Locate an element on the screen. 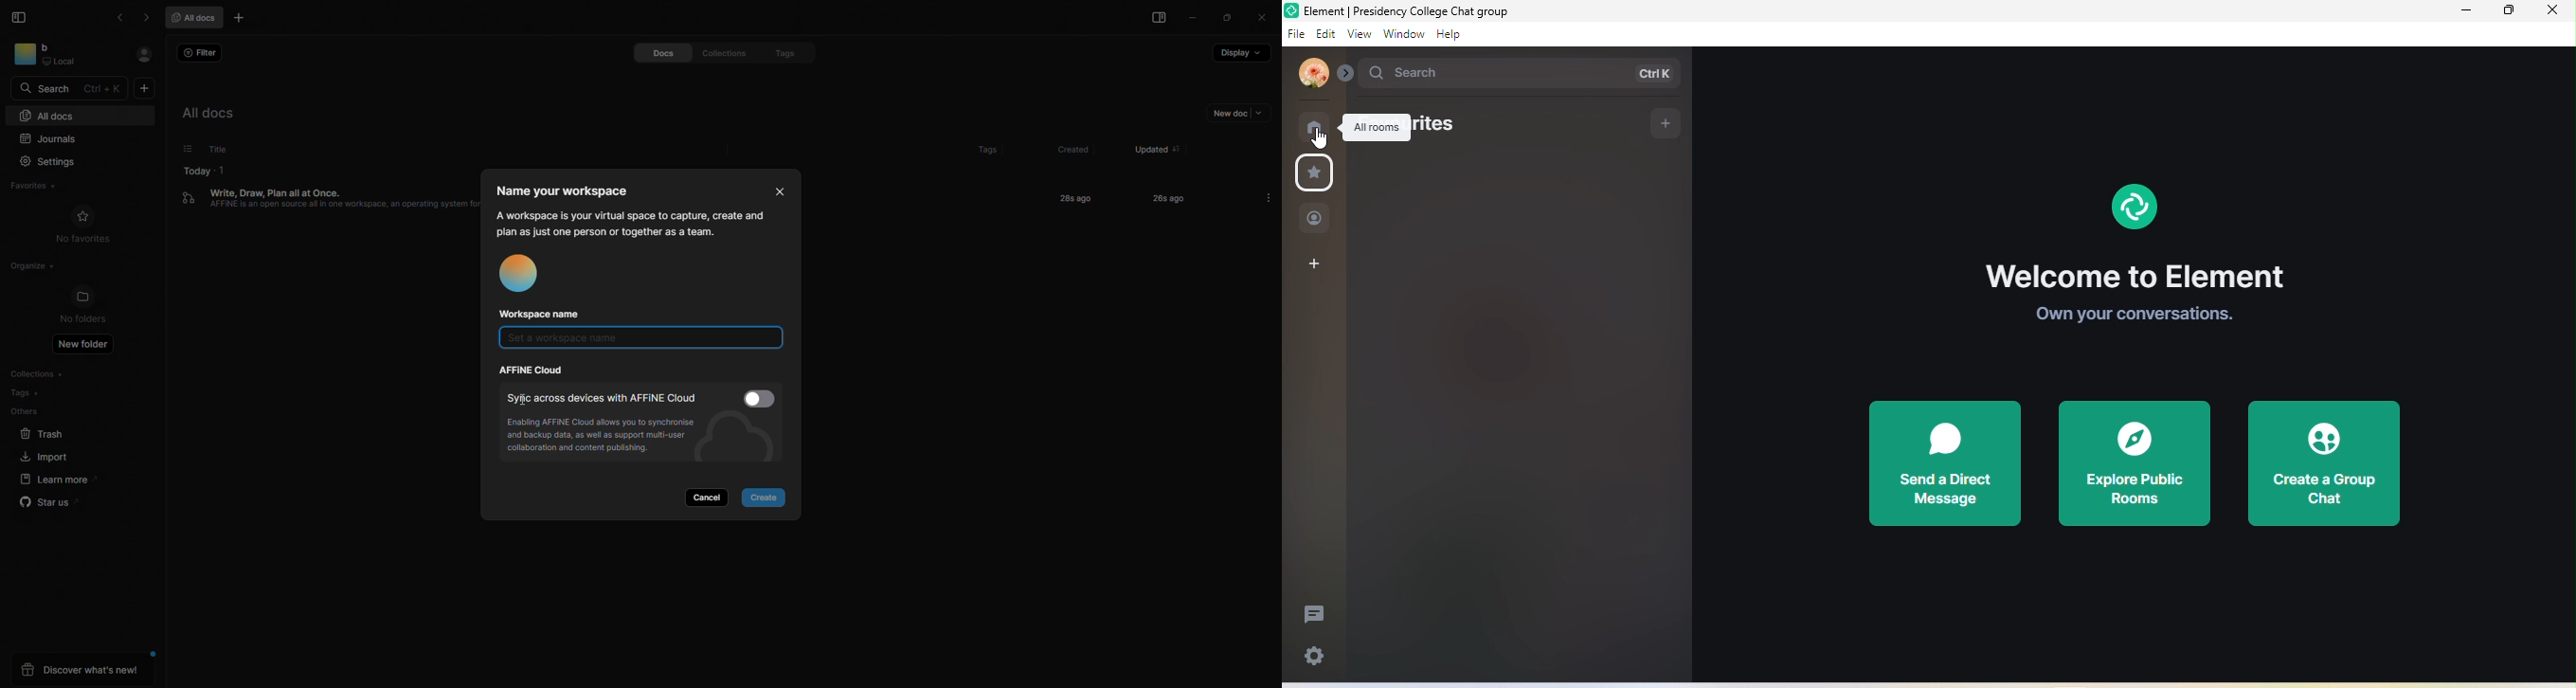 The image size is (2576, 700). maximize is located at coordinates (1228, 18).